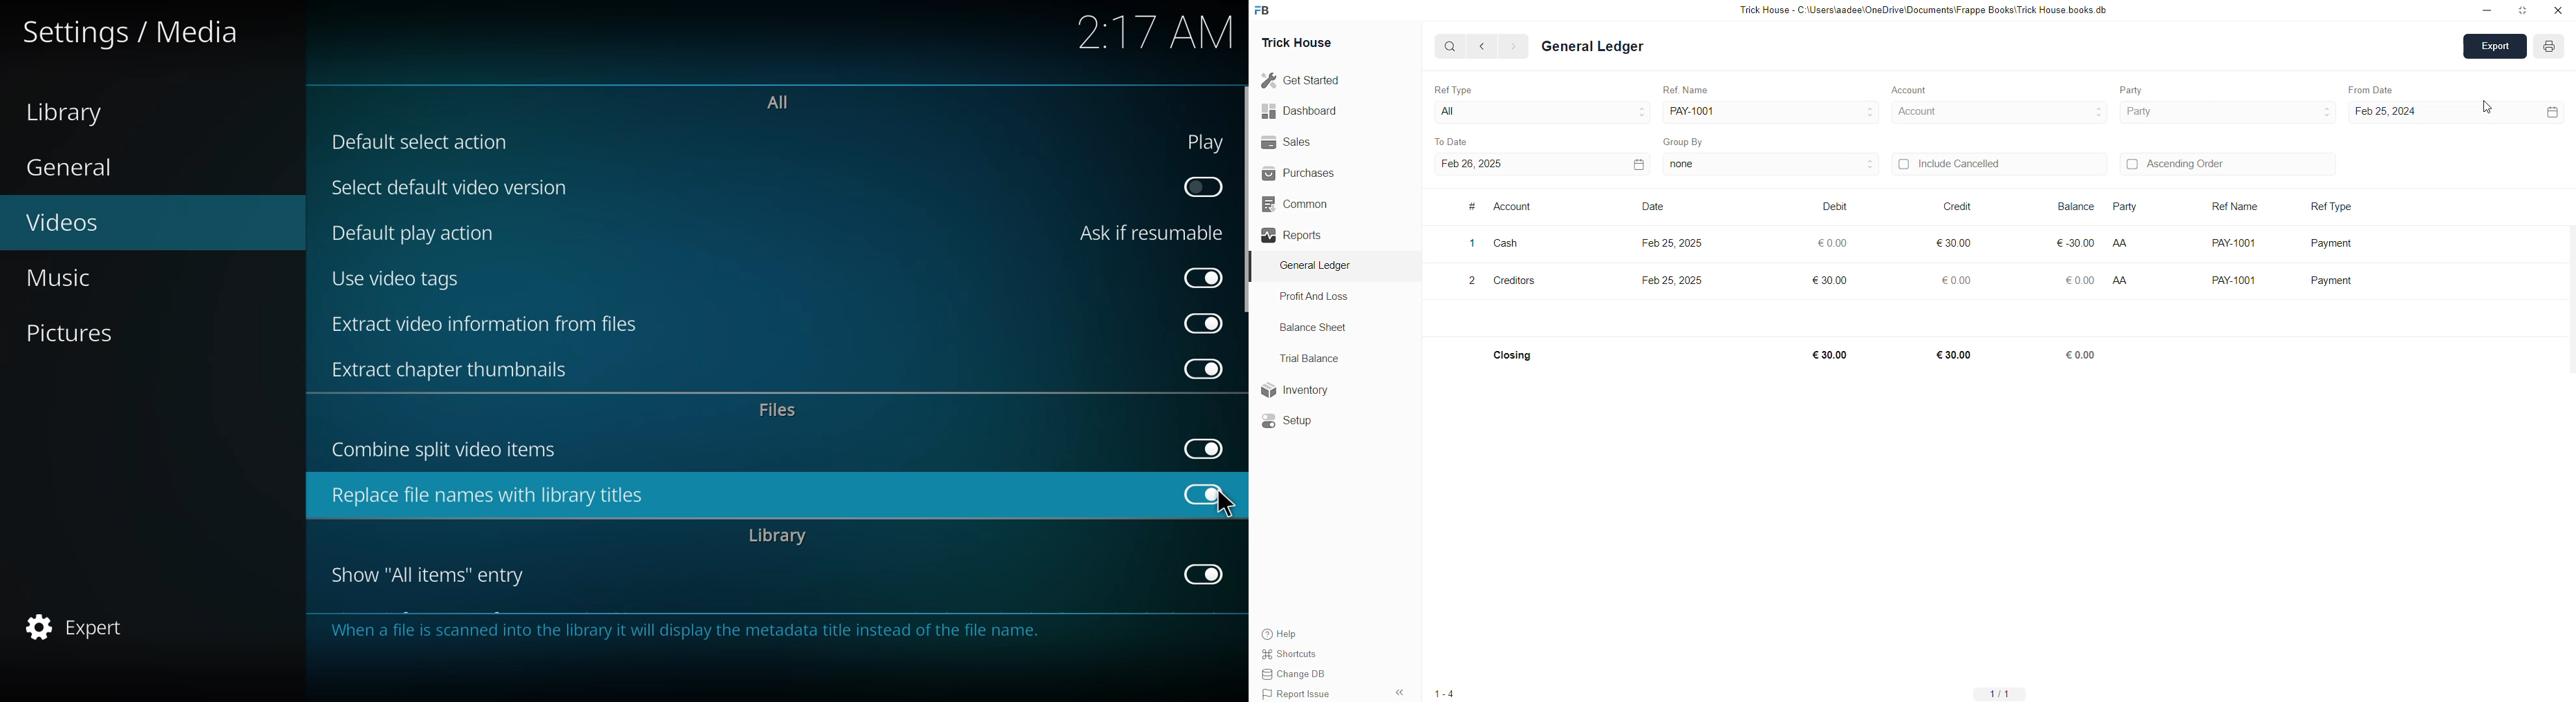  Describe the element at coordinates (2082, 279) in the screenshot. I see `€ 0.00` at that location.